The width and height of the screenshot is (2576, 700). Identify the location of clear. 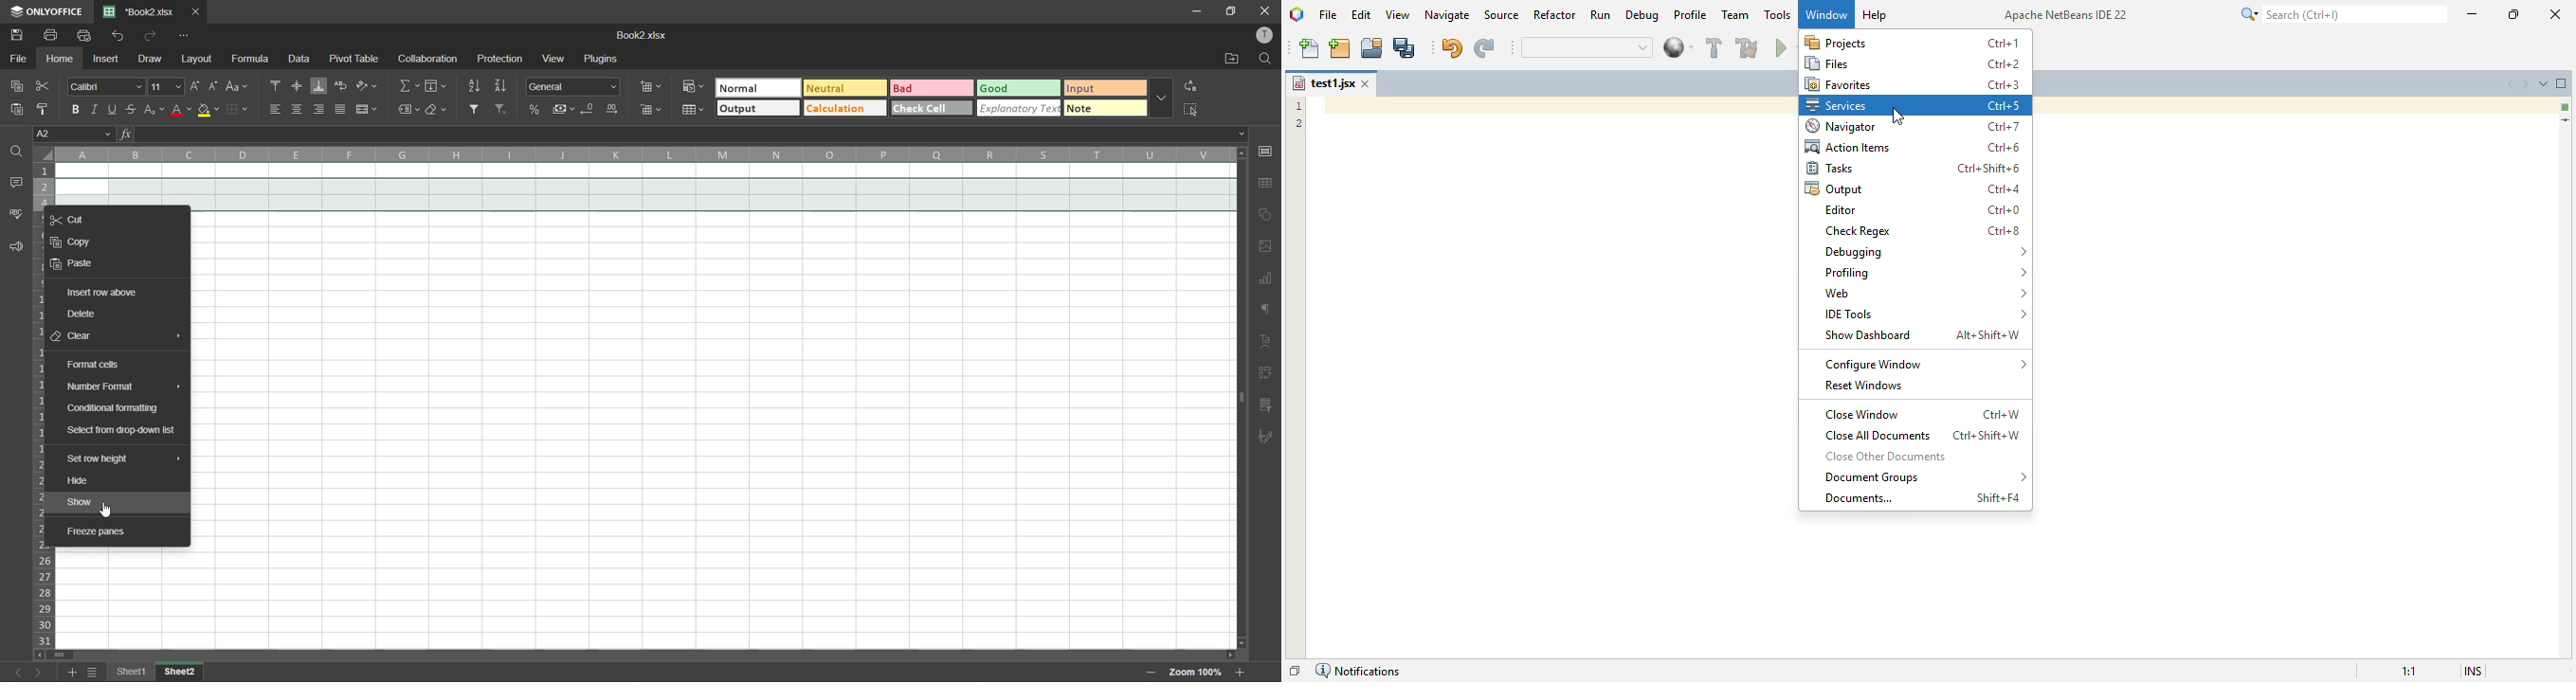
(438, 109).